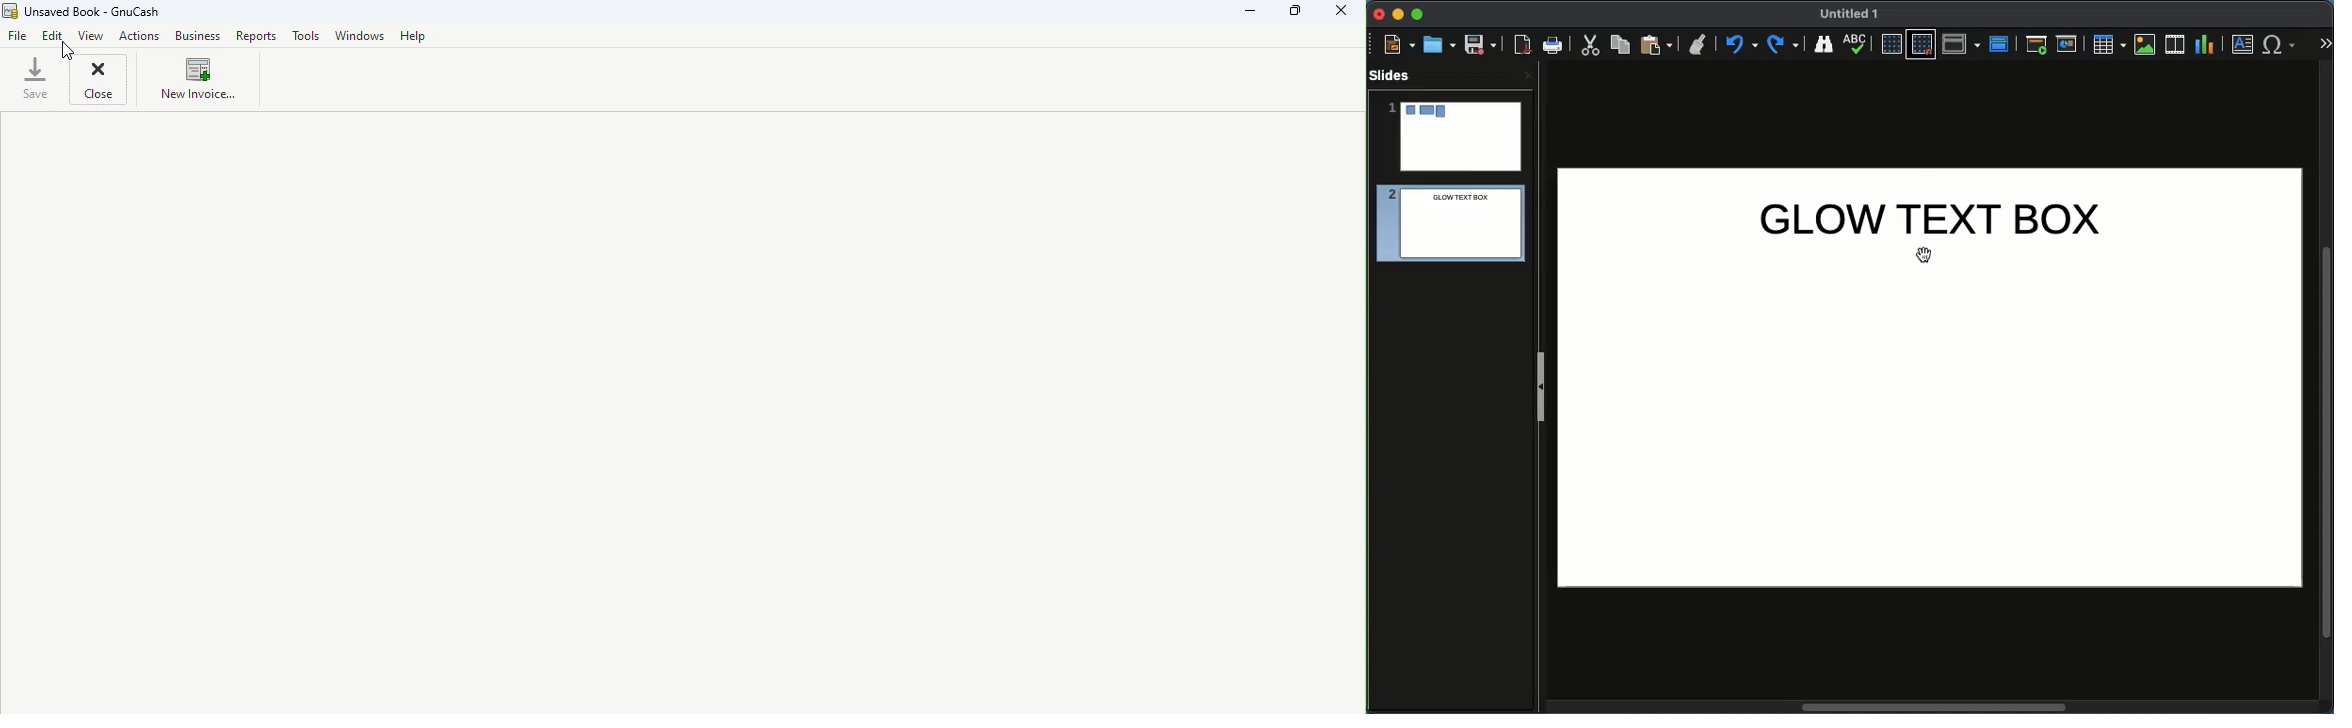  I want to click on Spell check, so click(1857, 45).